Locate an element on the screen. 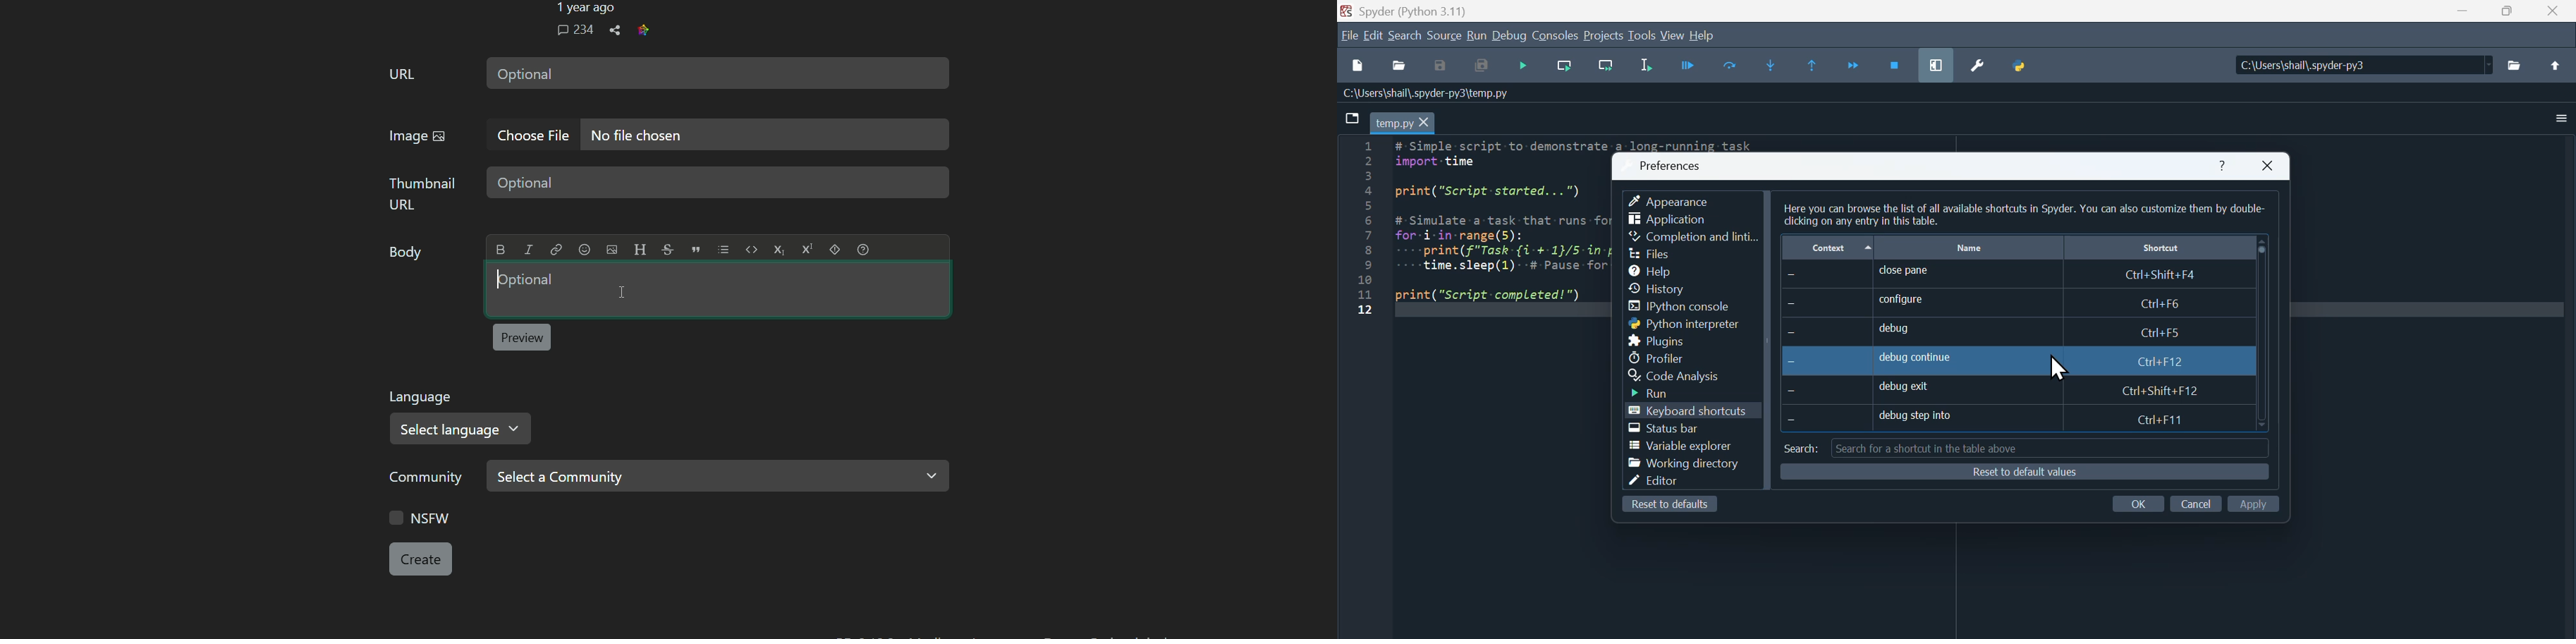  Completion and is located at coordinates (1694, 238).